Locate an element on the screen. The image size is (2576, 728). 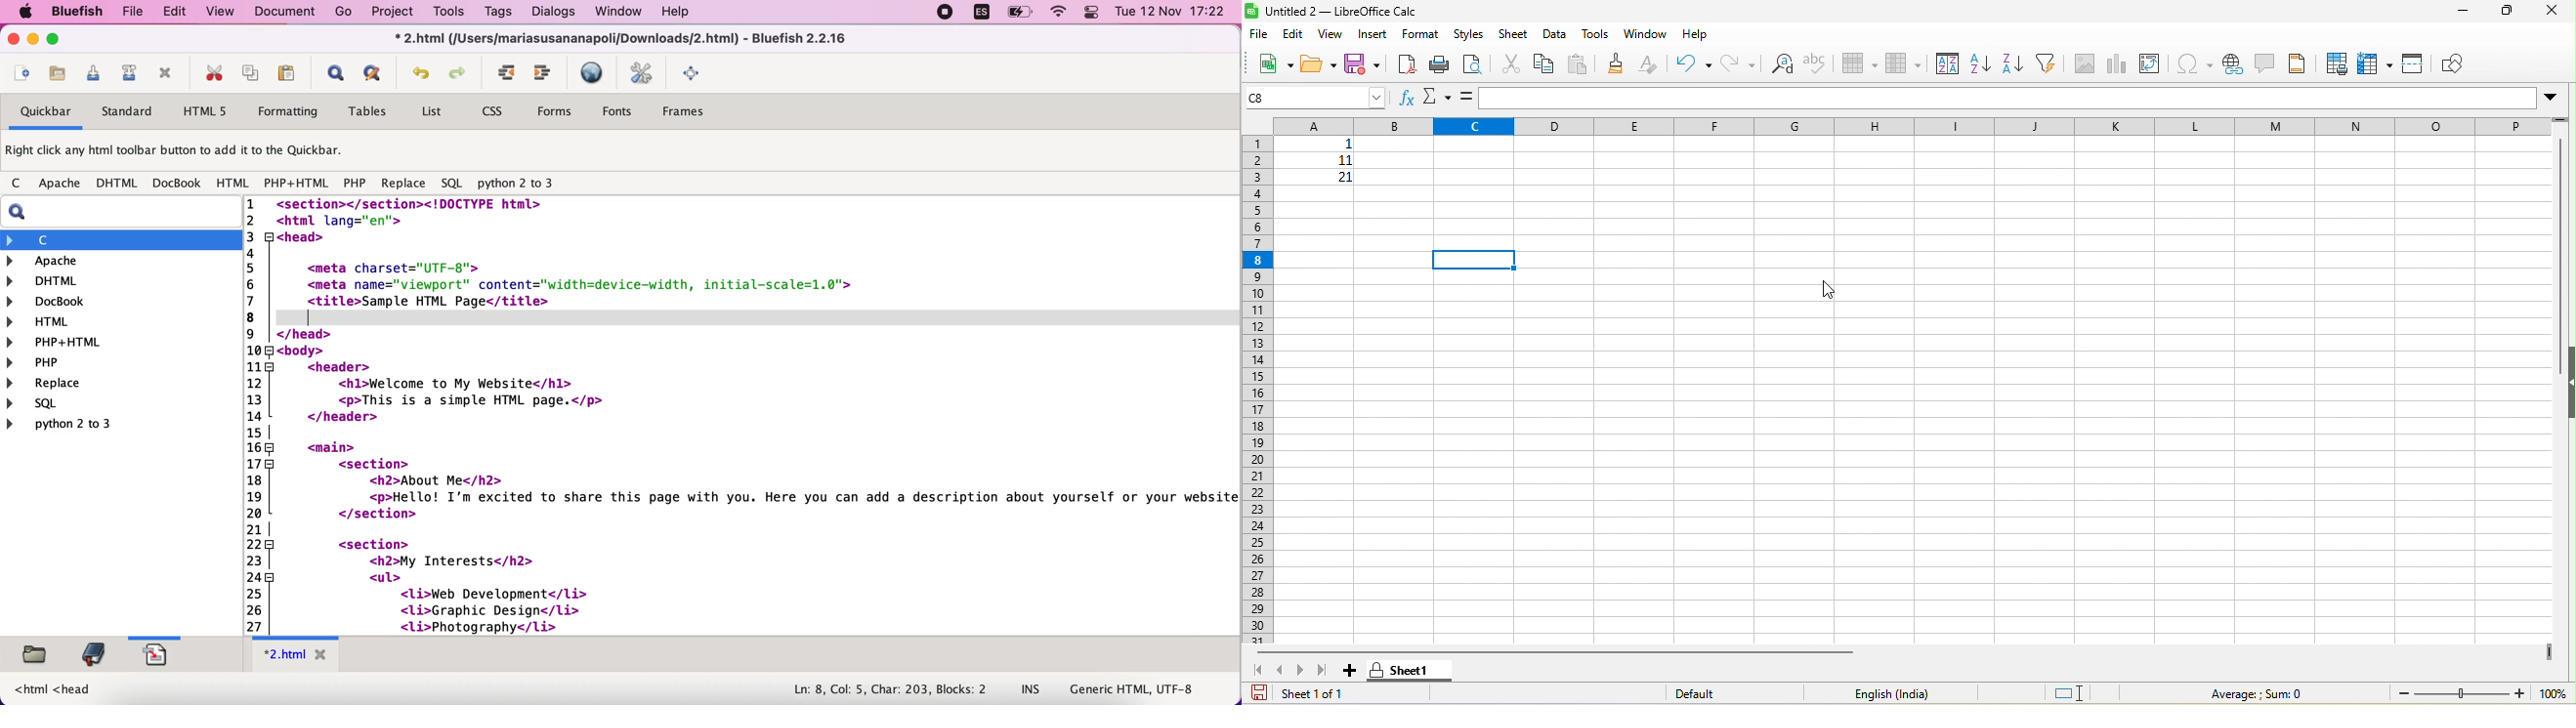
split window is located at coordinates (2425, 65).